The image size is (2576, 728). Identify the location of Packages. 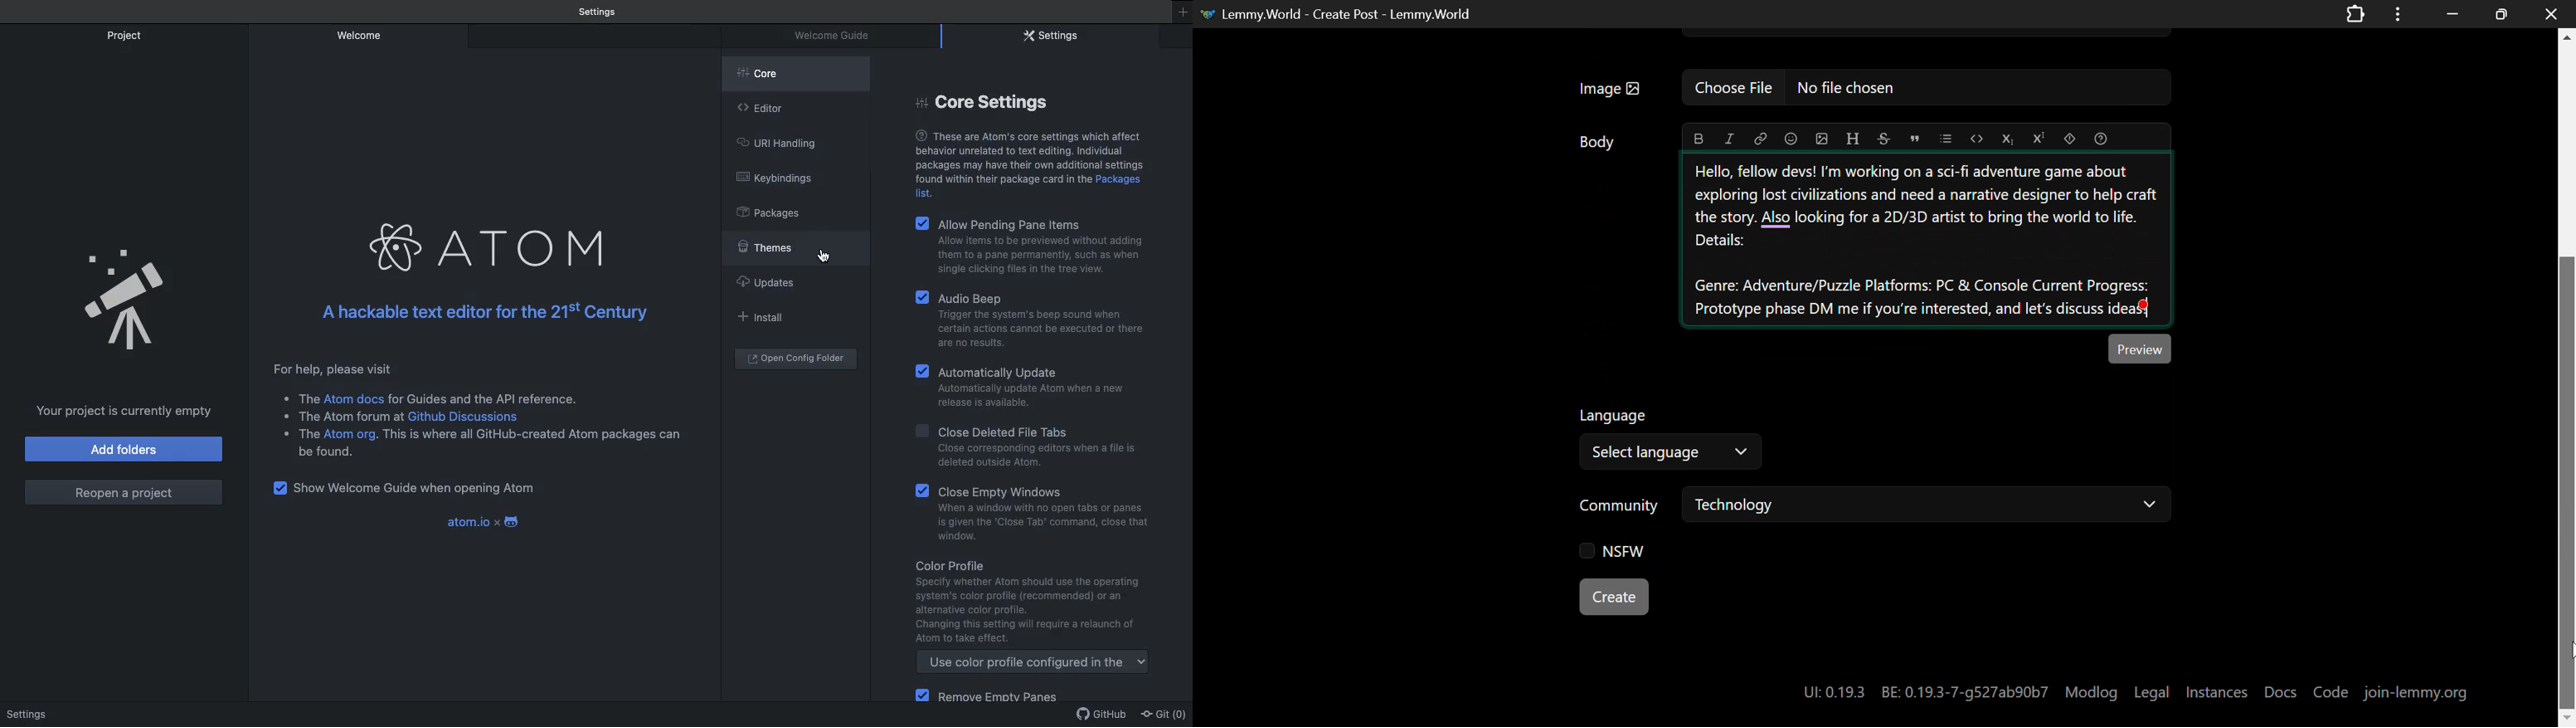
(773, 212).